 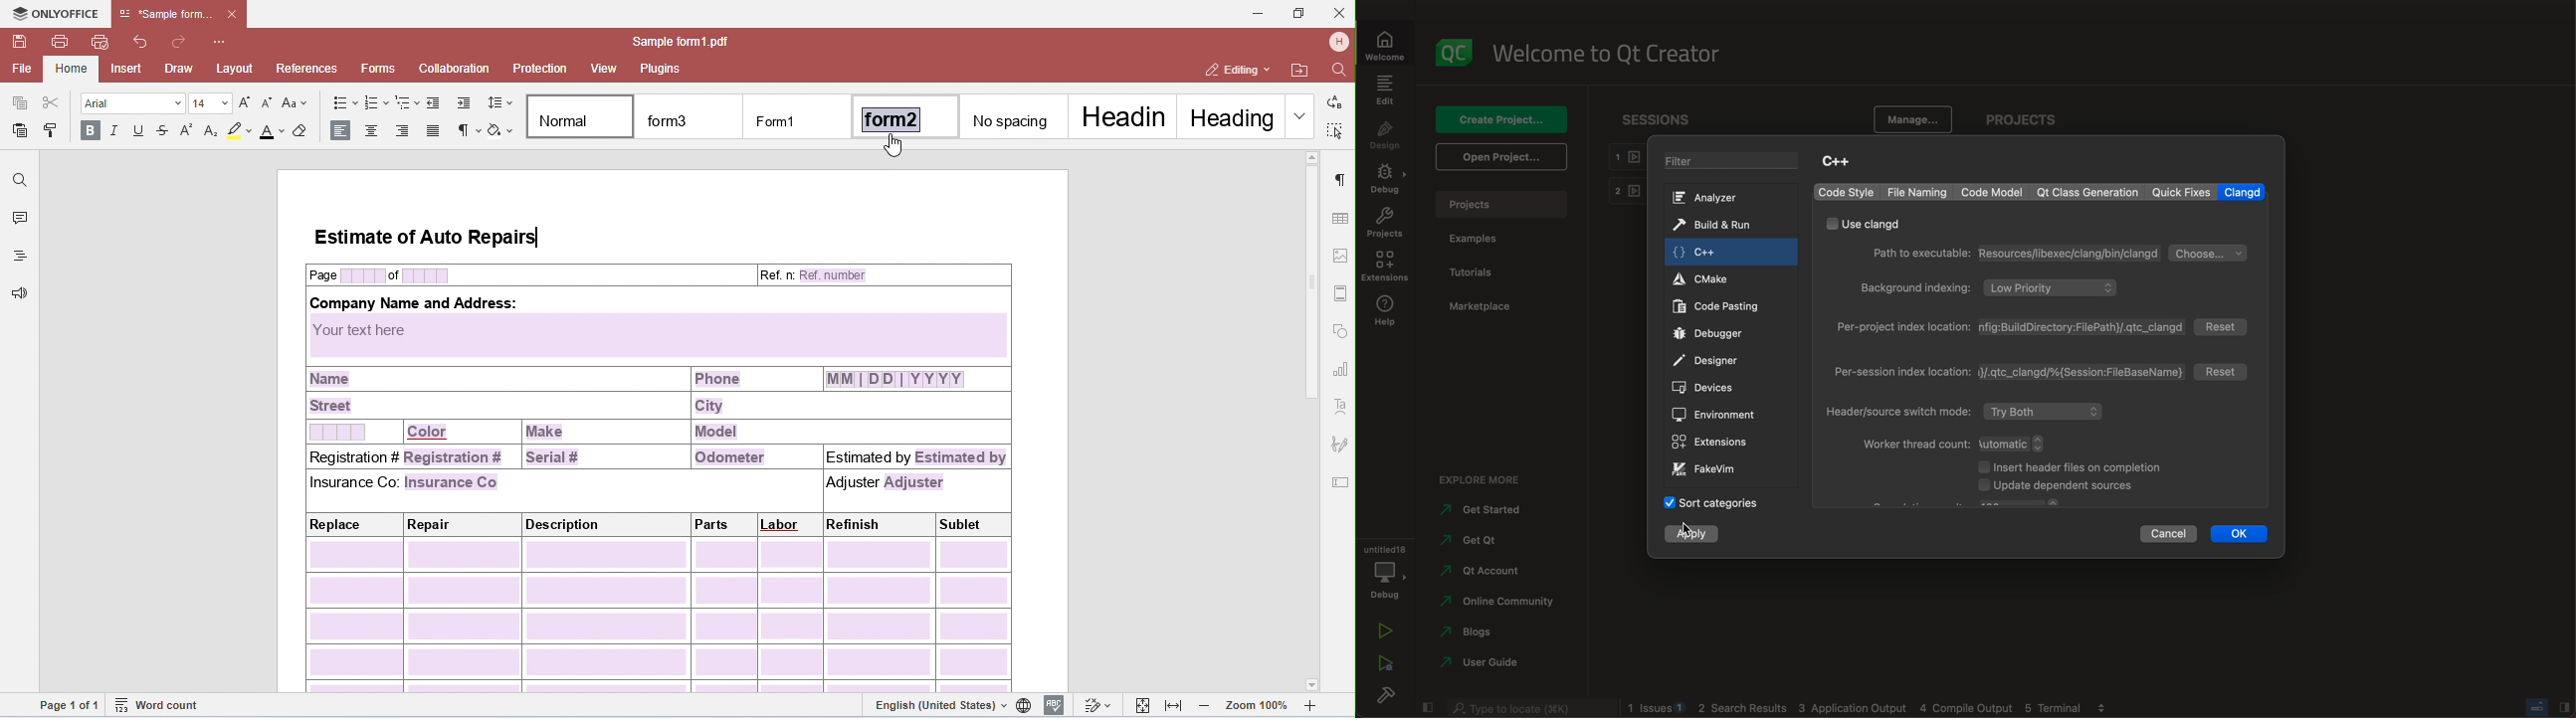 What do you see at coordinates (2242, 192) in the screenshot?
I see `clangd` at bounding box center [2242, 192].